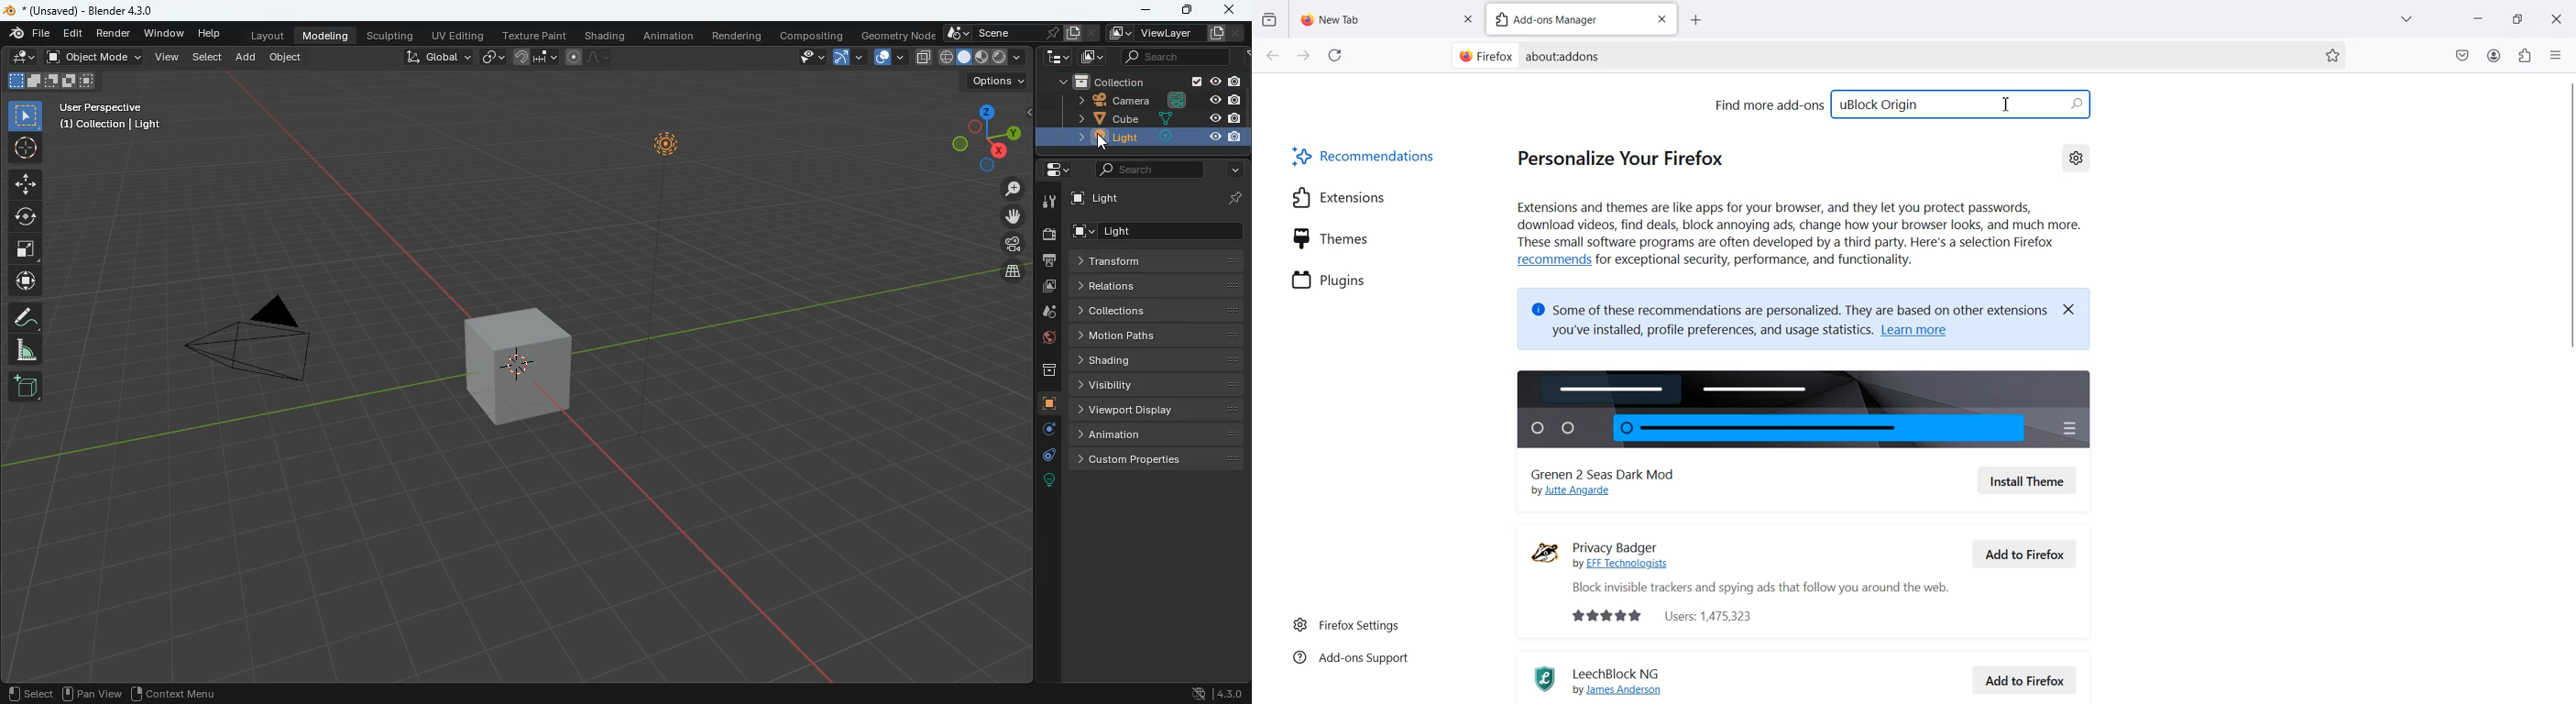  I want to click on custom properties, so click(1161, 462).